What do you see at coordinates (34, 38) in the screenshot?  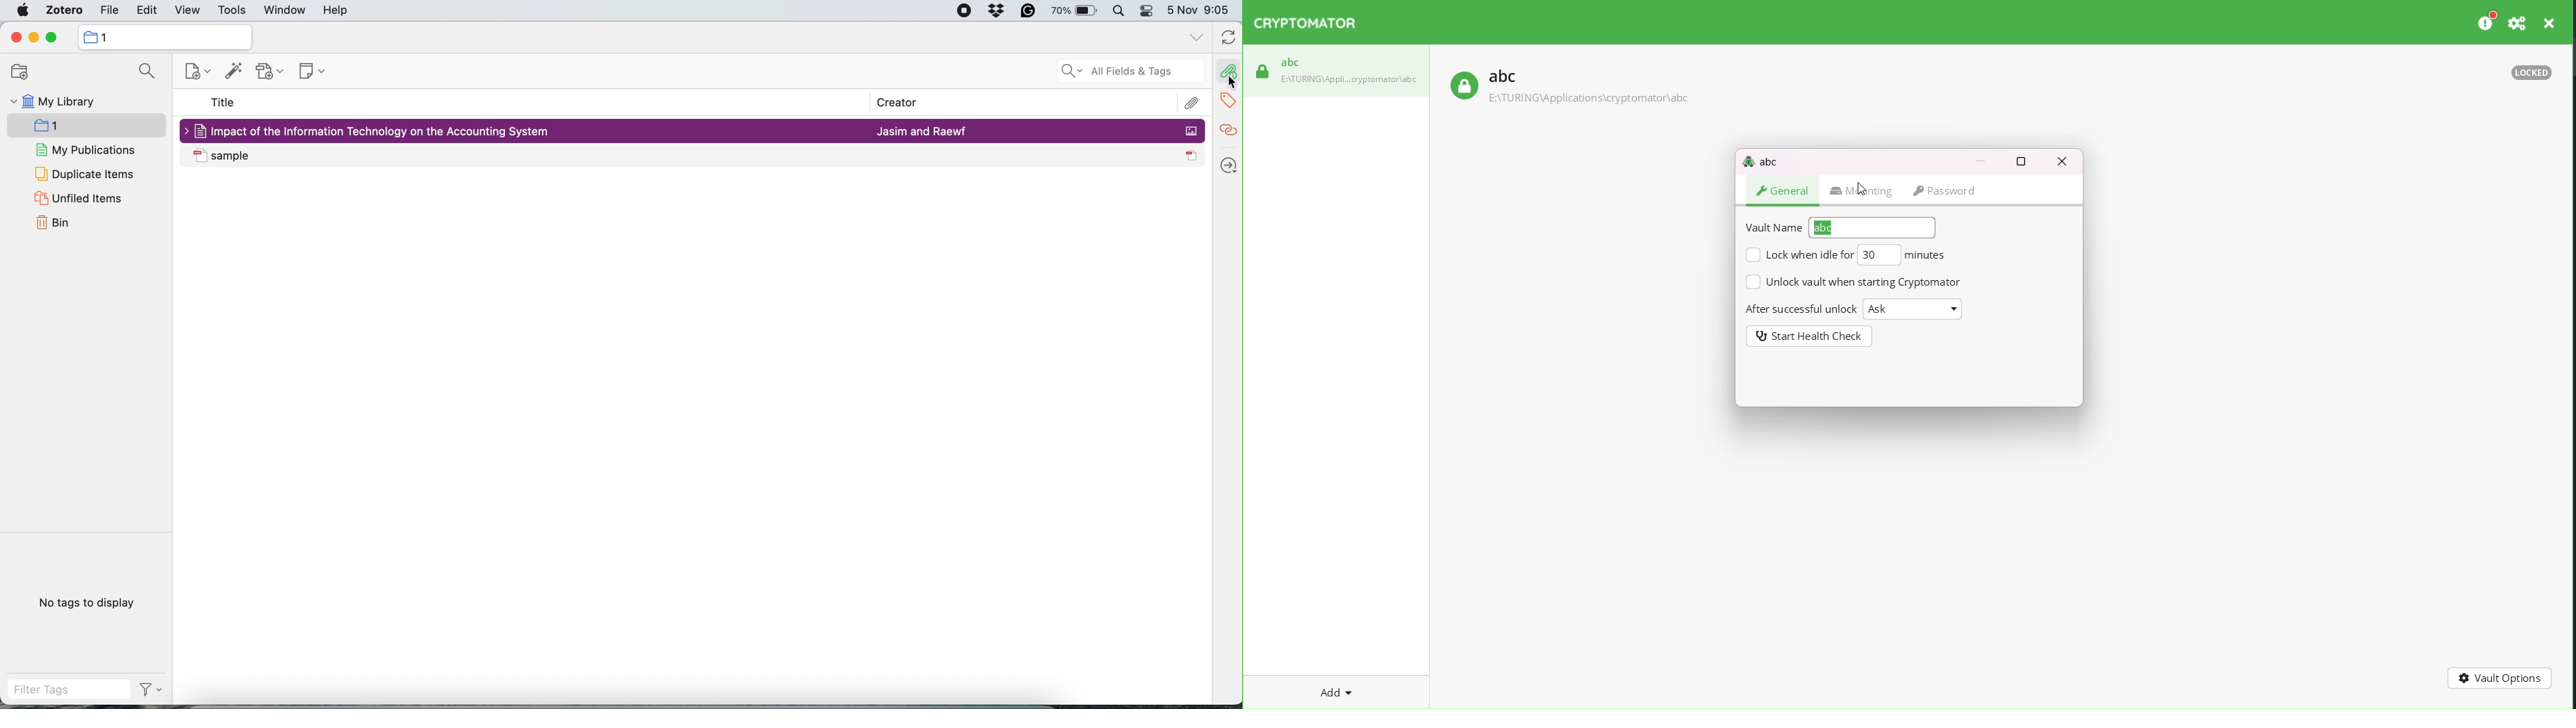 I see `minimise` at bounding box center [34, 38].